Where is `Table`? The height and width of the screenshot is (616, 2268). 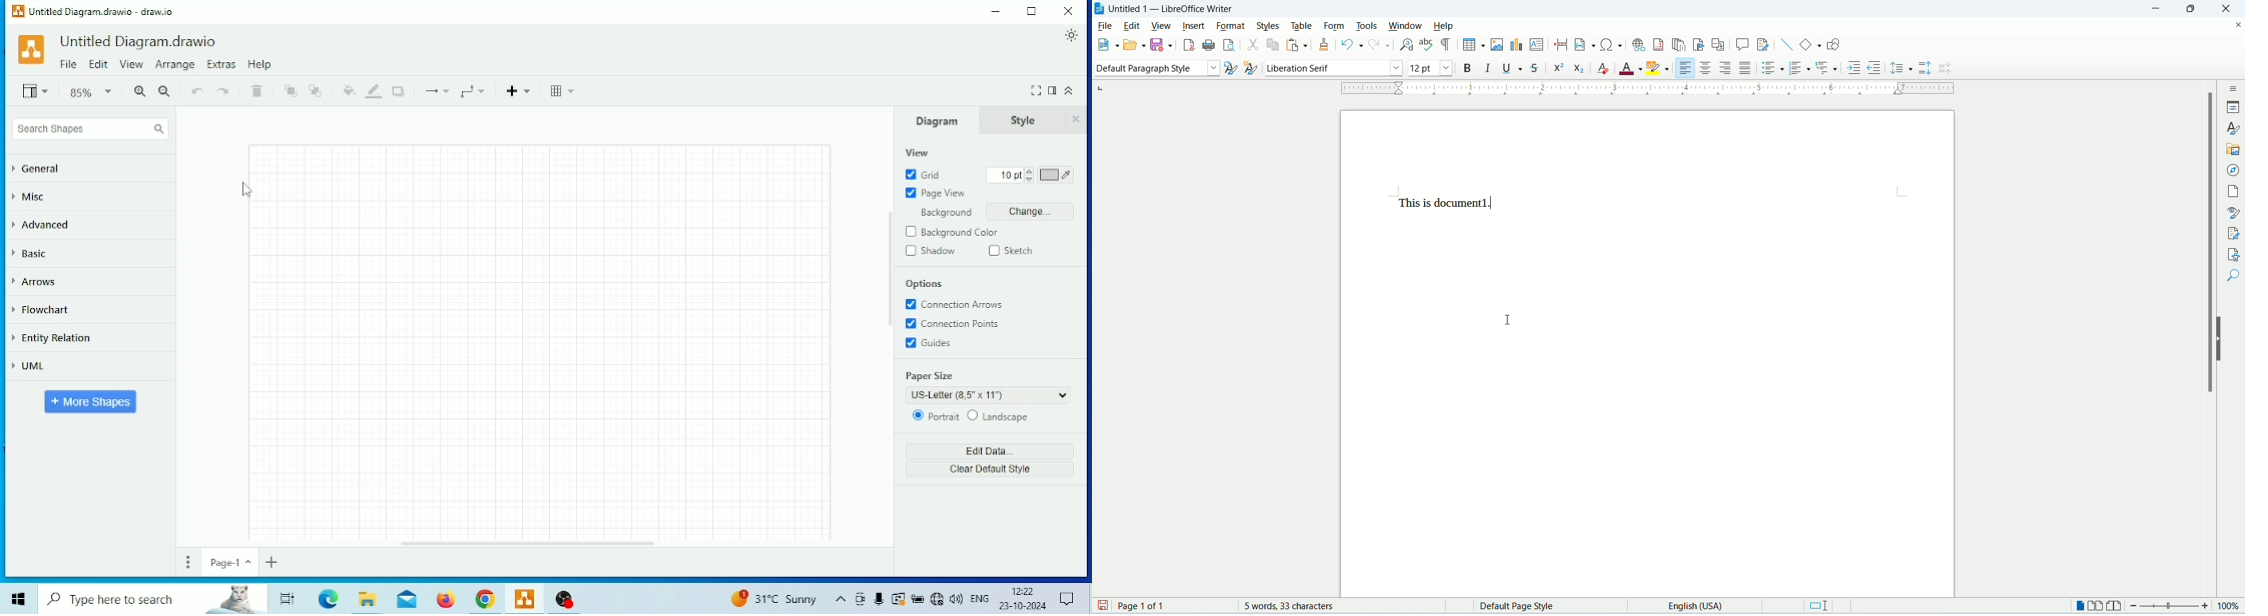
Table is located at coordinates (563, 91).